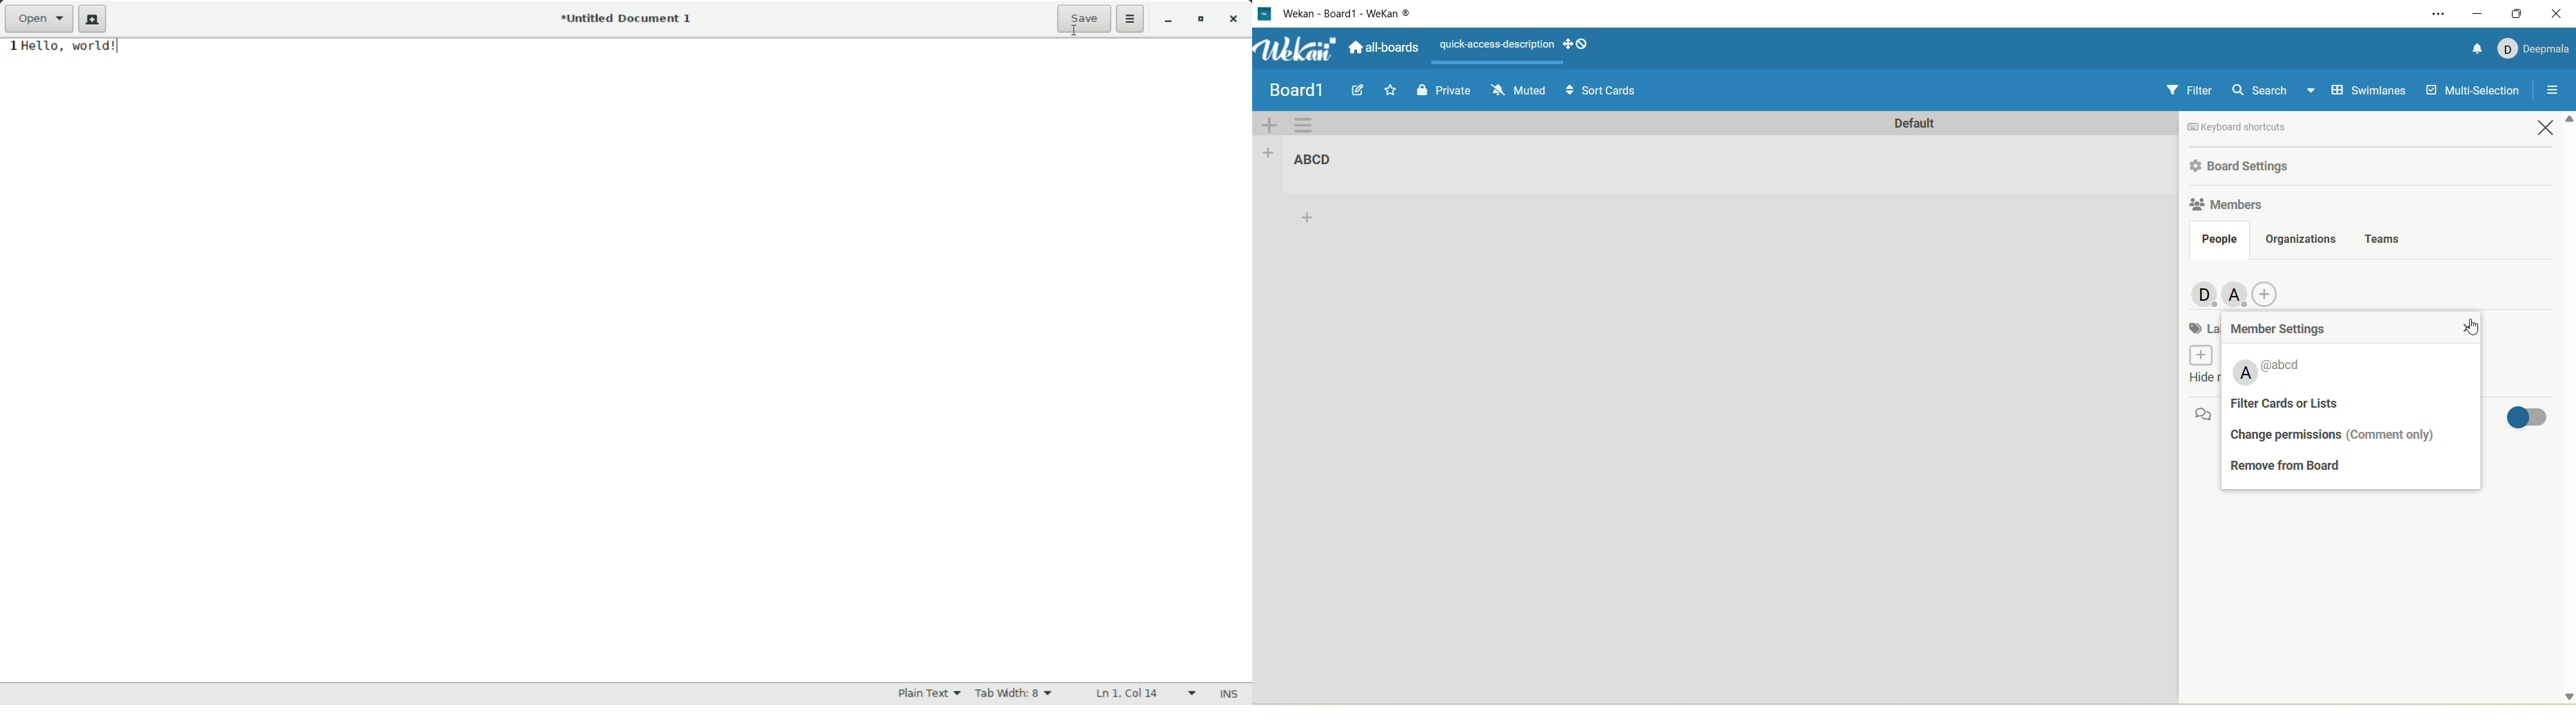 This screenshot has height=728, width=2576. Describe the element at coordinates (2282, 329) in the screenshot. I see `member settings` at that location.